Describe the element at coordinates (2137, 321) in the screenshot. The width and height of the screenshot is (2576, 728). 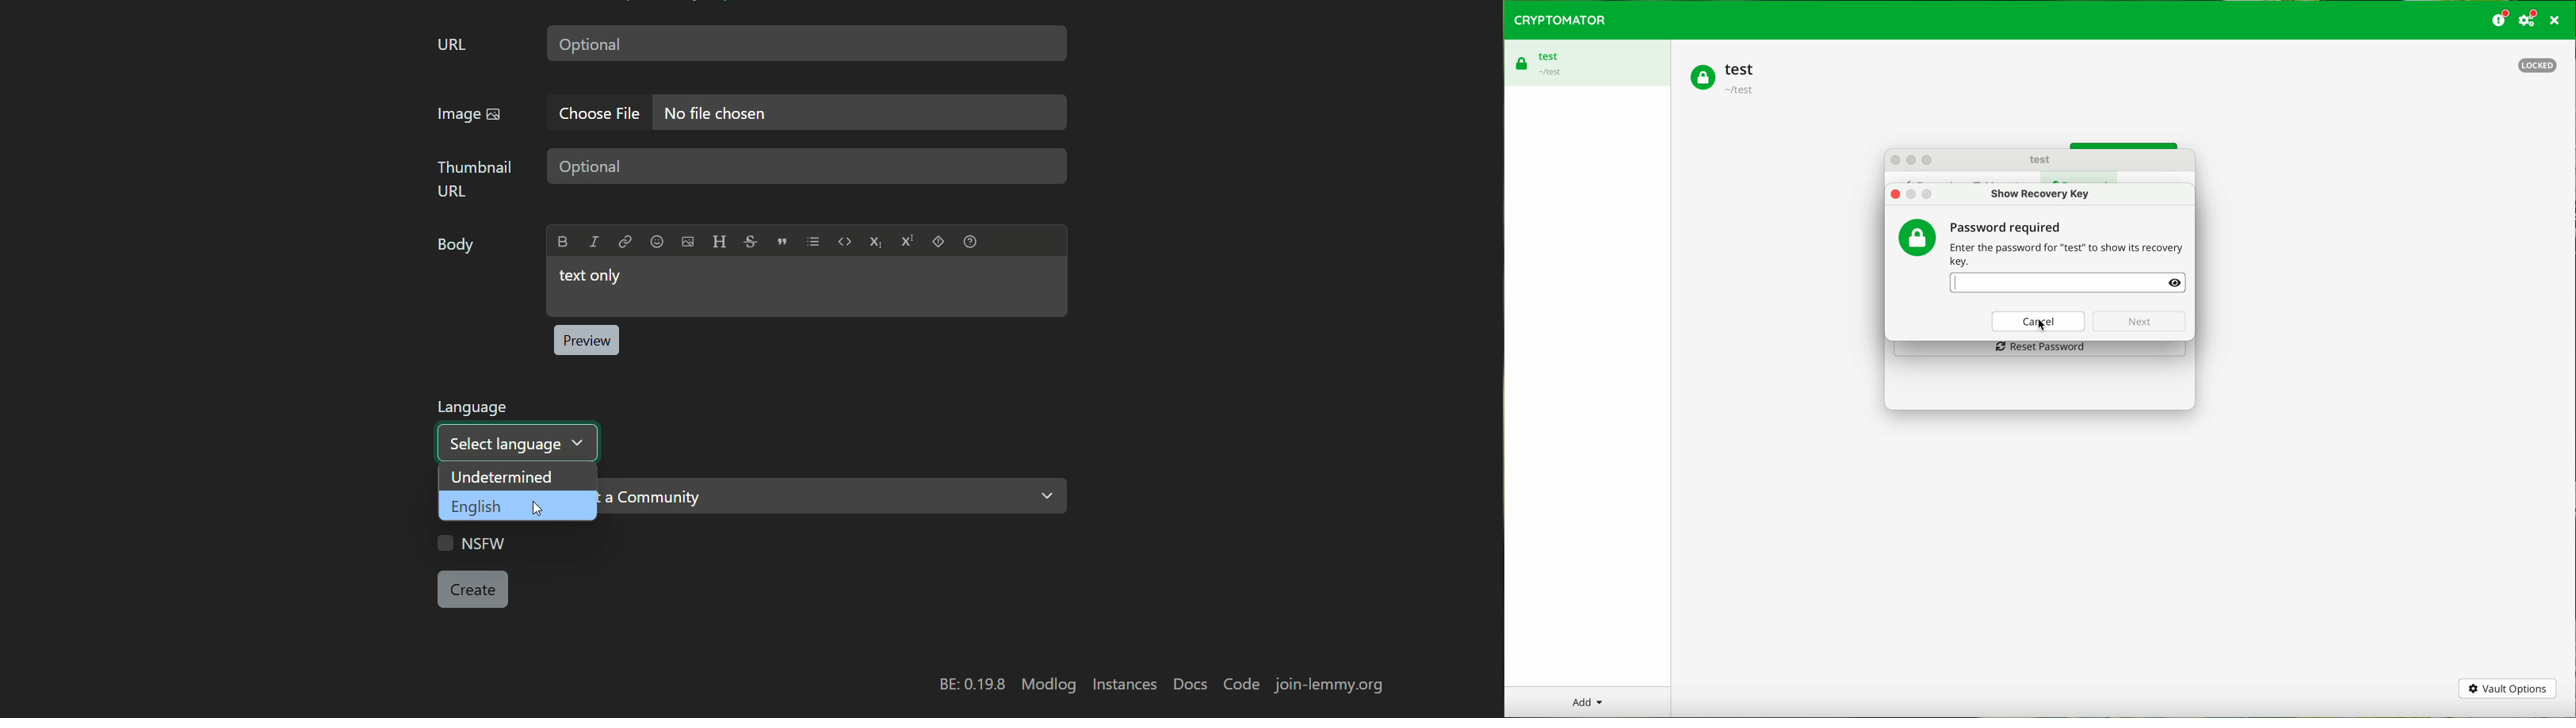
I see `next` at that location.